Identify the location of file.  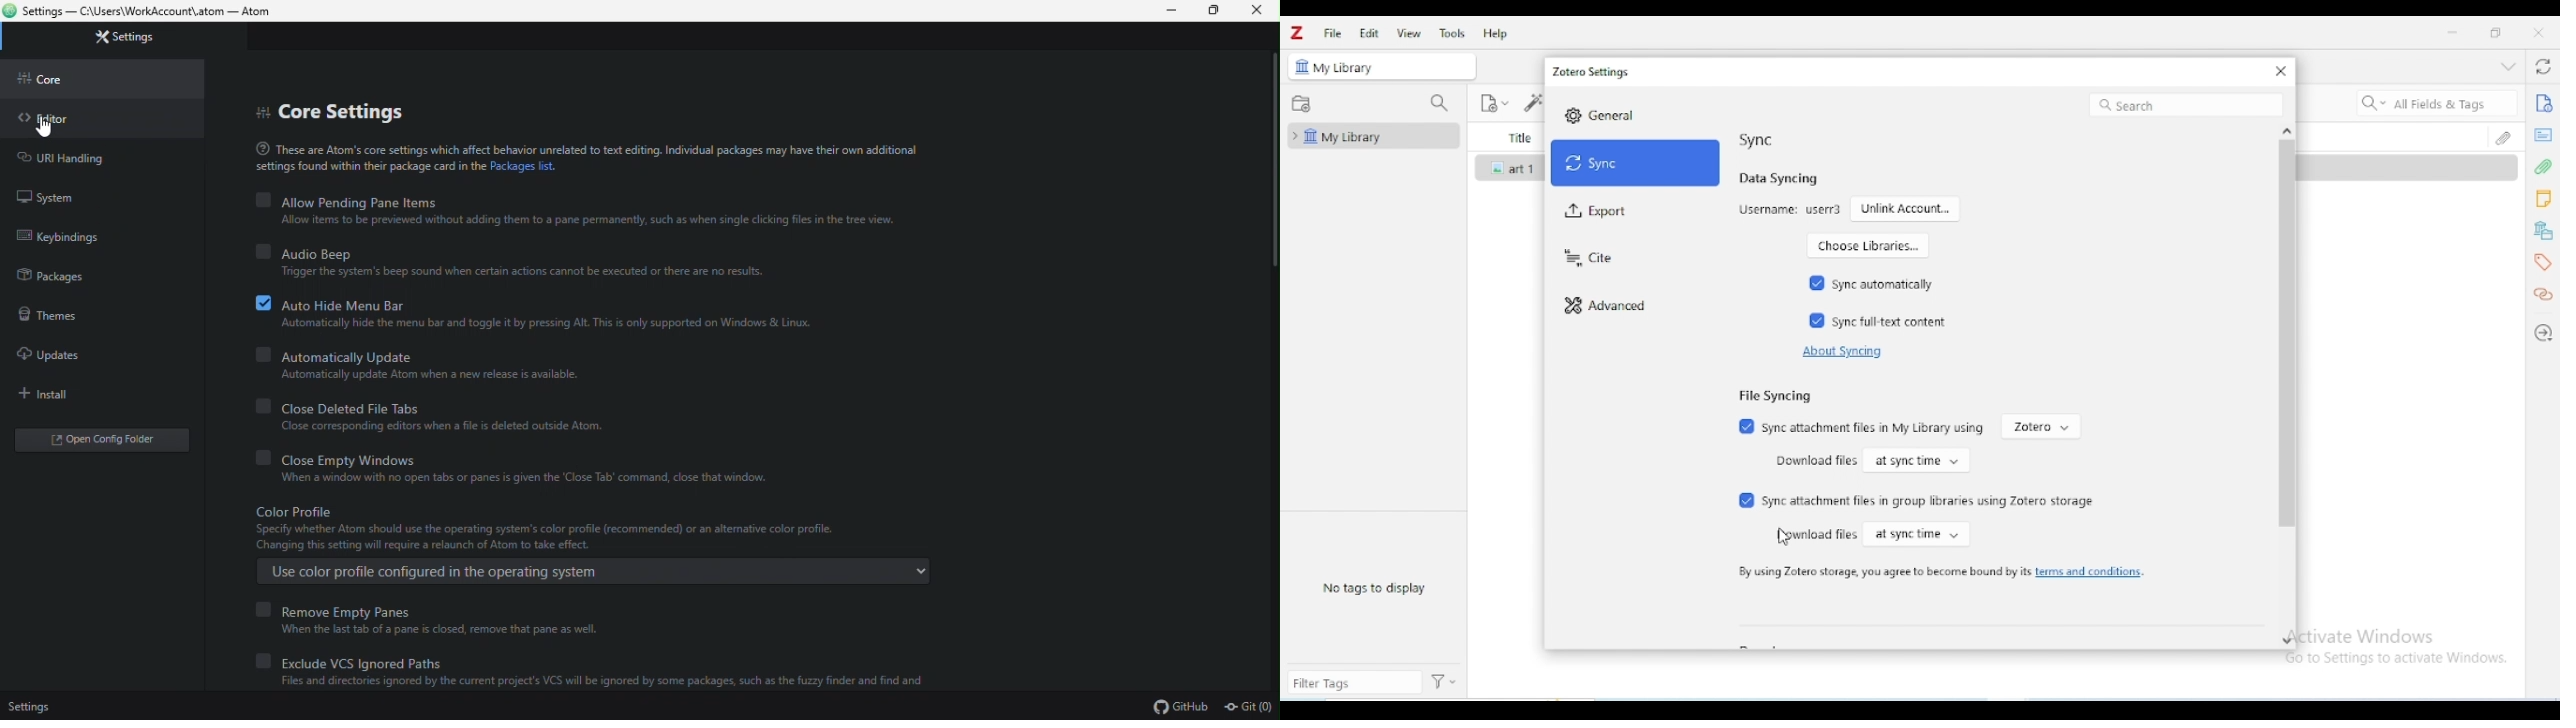
(1332, 34).